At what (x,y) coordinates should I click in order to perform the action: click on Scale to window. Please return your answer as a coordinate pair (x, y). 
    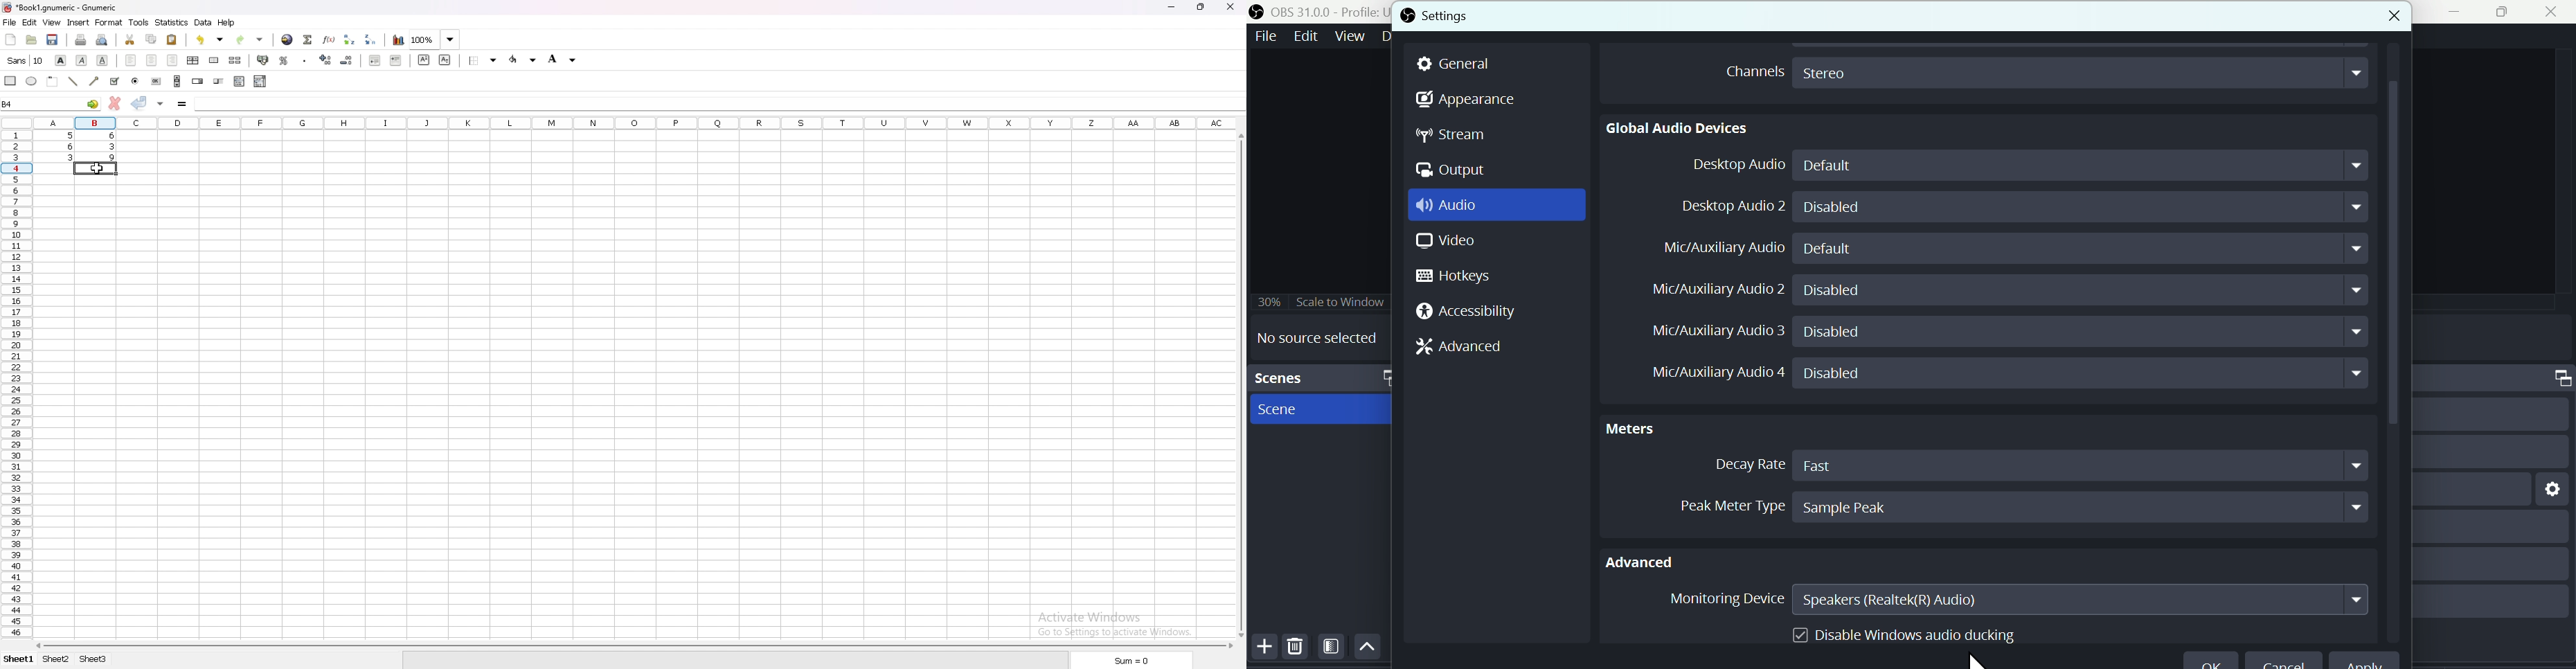
    Looking at the image, I should click on (1343, 301).